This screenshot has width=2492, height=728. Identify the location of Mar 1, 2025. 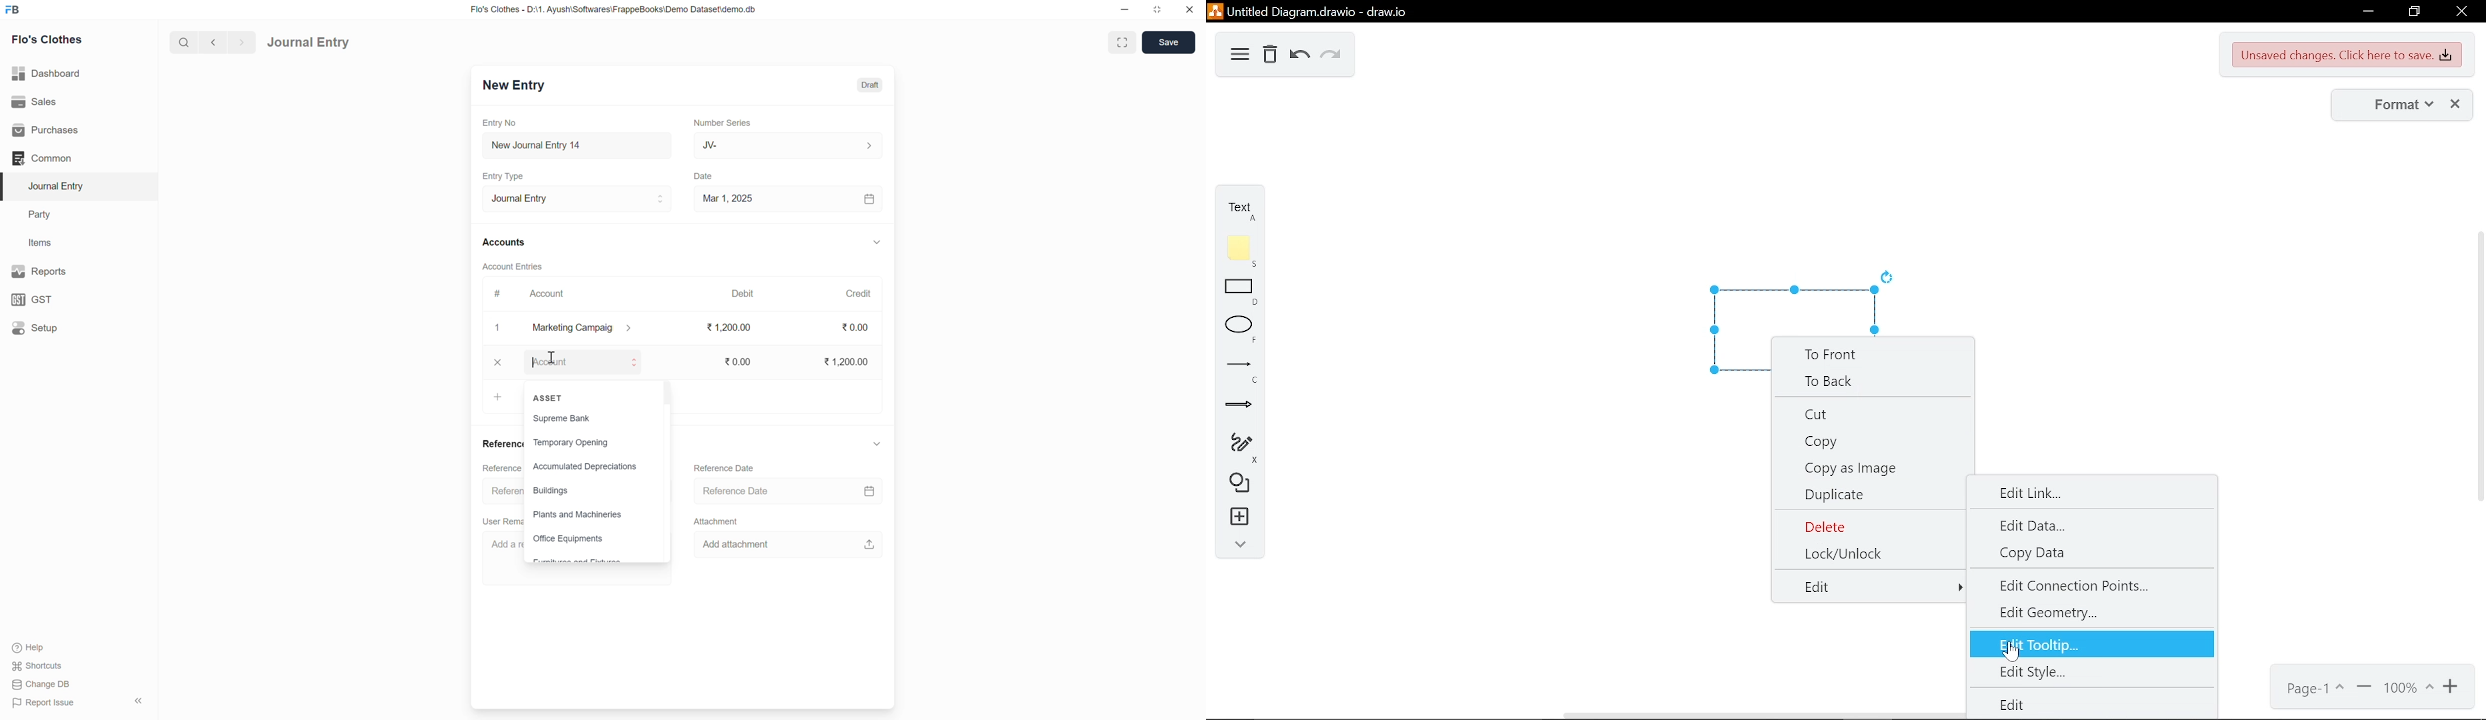
(728, 198).